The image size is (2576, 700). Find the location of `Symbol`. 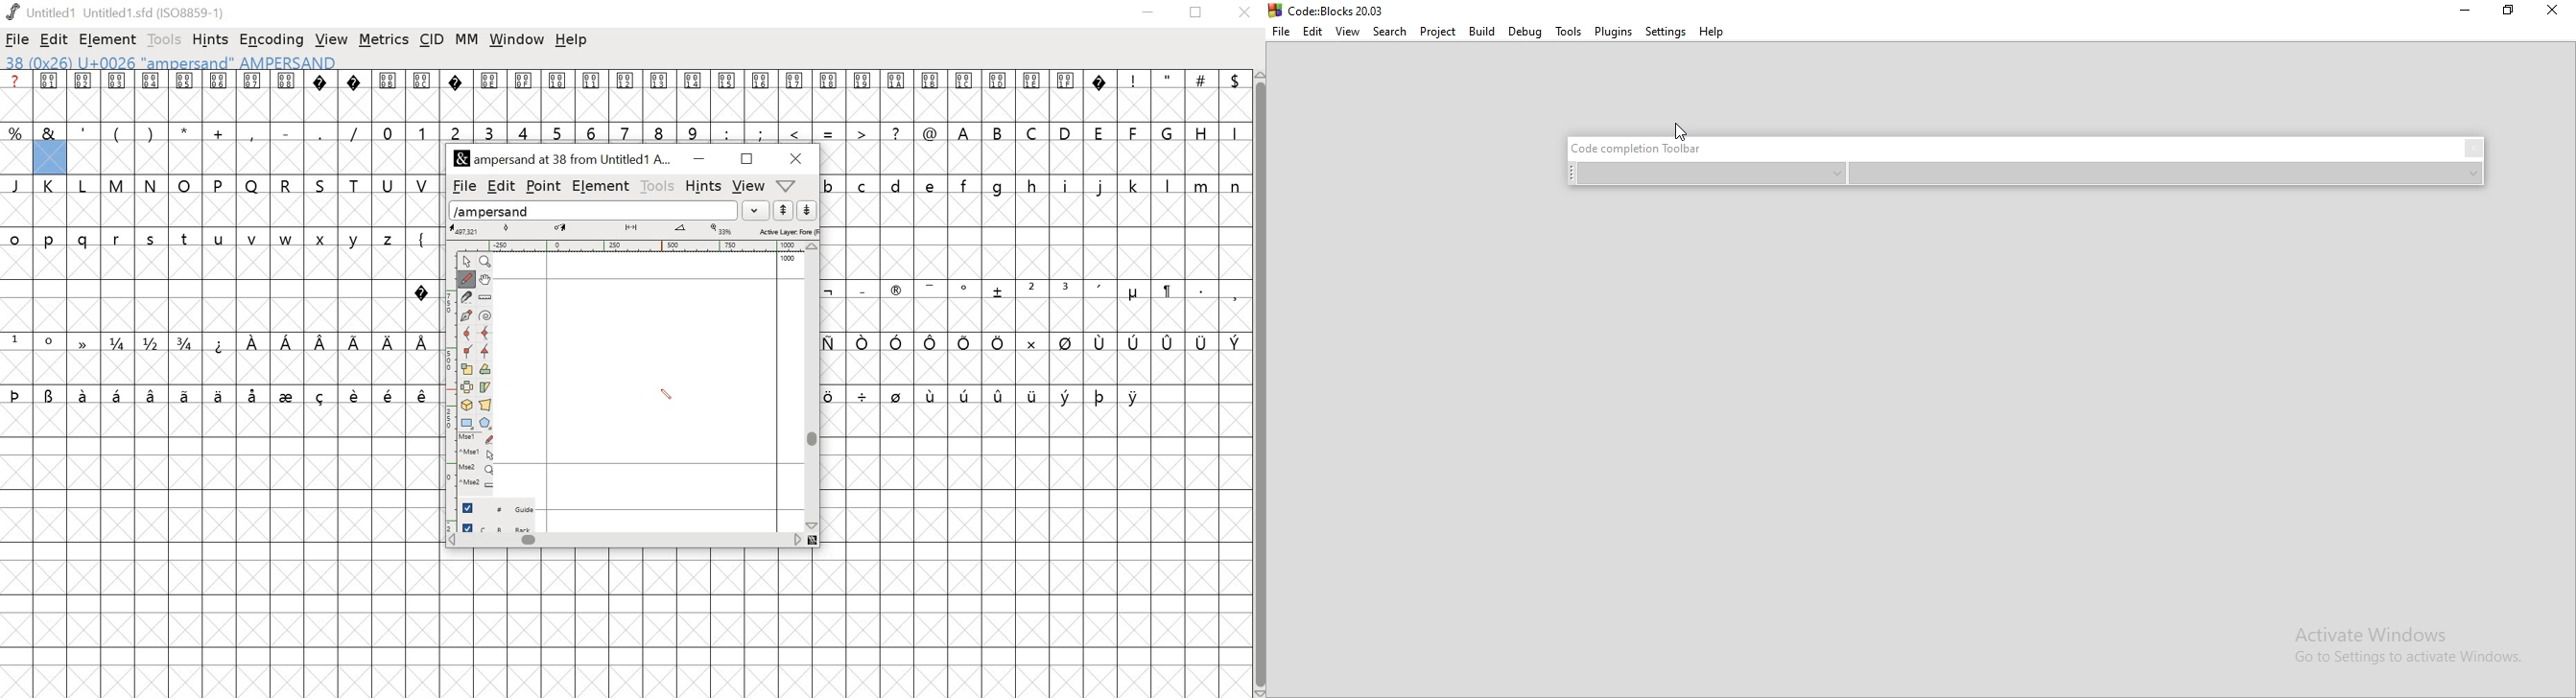

Symbol is located at coordinates (1133, 294).